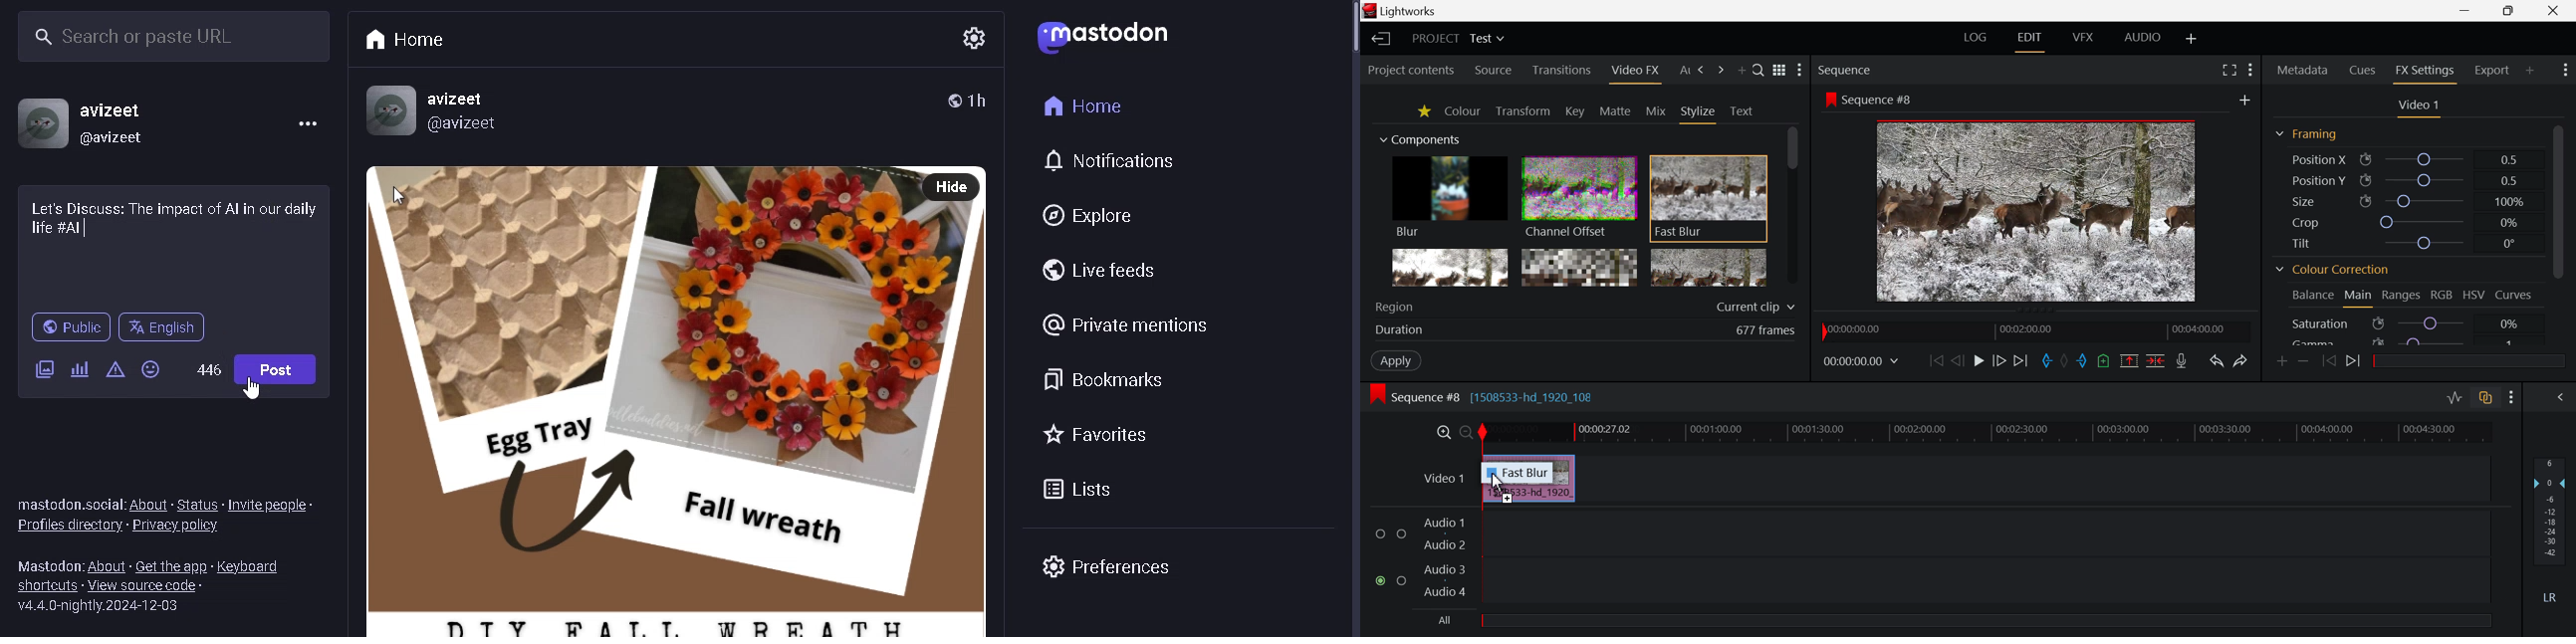  What do you see at coordinates (2566, 70) in the screenshot?
I see `Show Settings` at bounding box center [2566, 70].